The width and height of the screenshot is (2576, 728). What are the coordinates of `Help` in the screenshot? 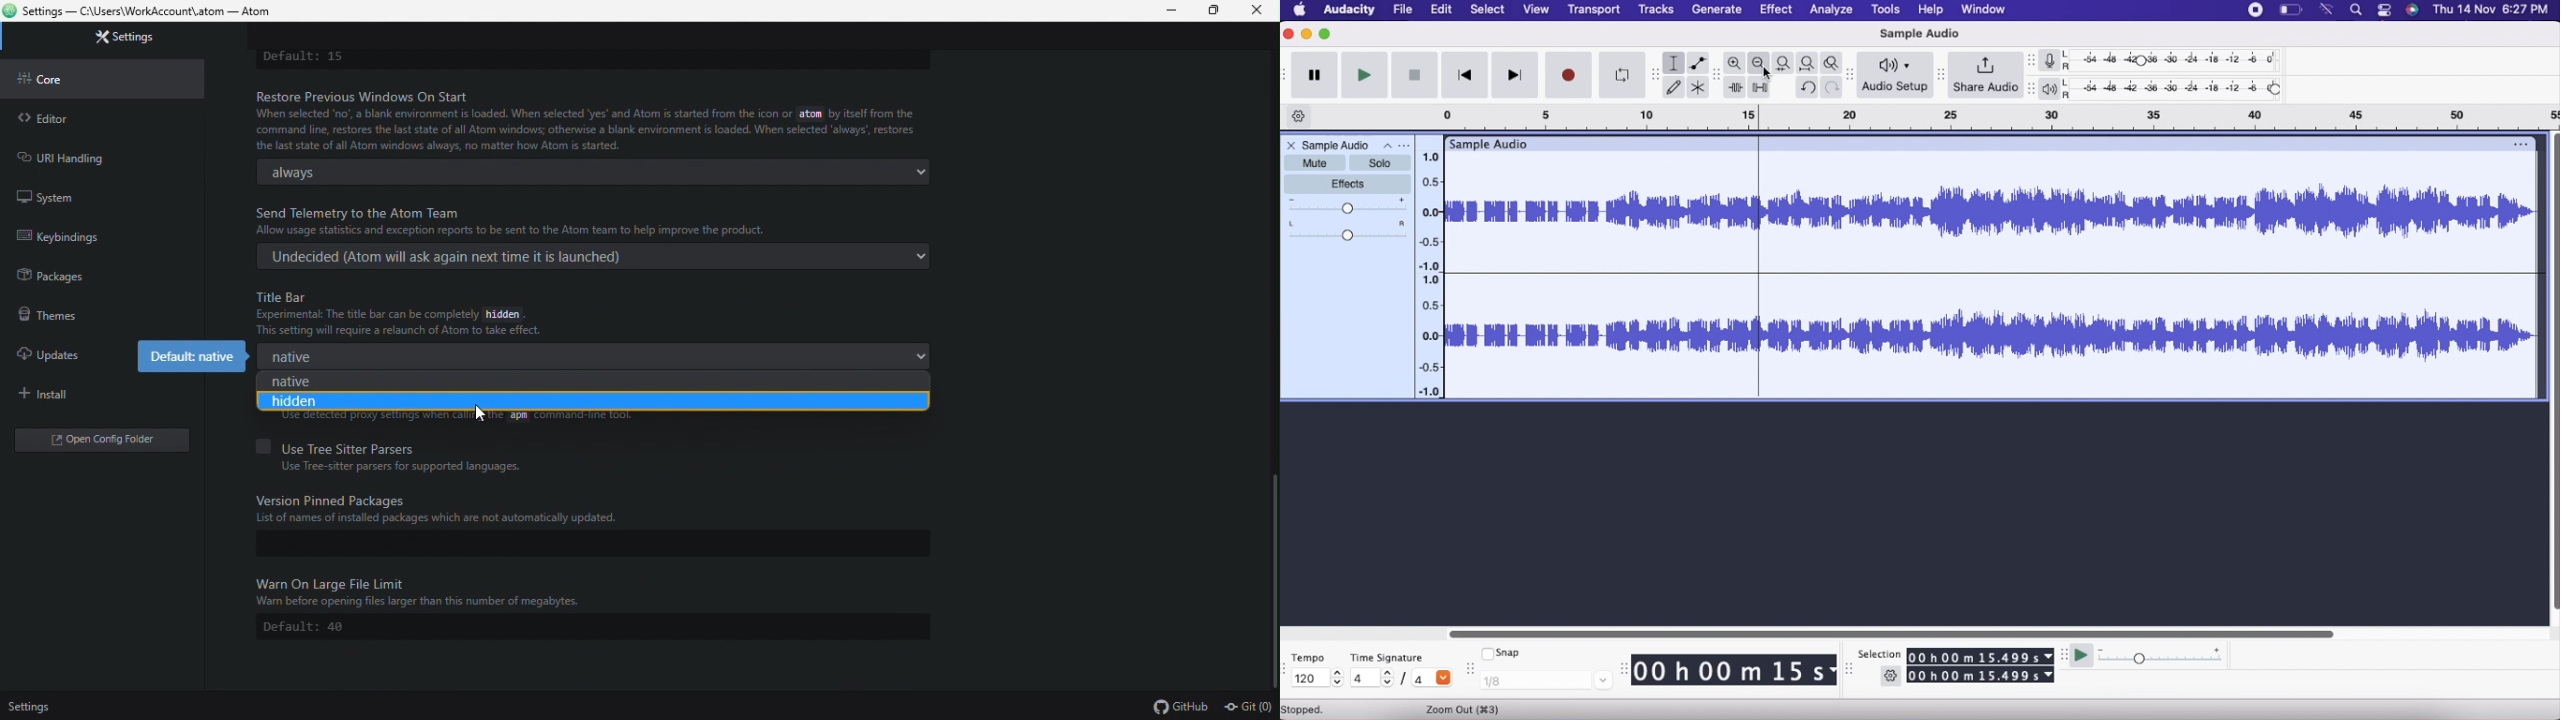 It's located at (1932, 11).